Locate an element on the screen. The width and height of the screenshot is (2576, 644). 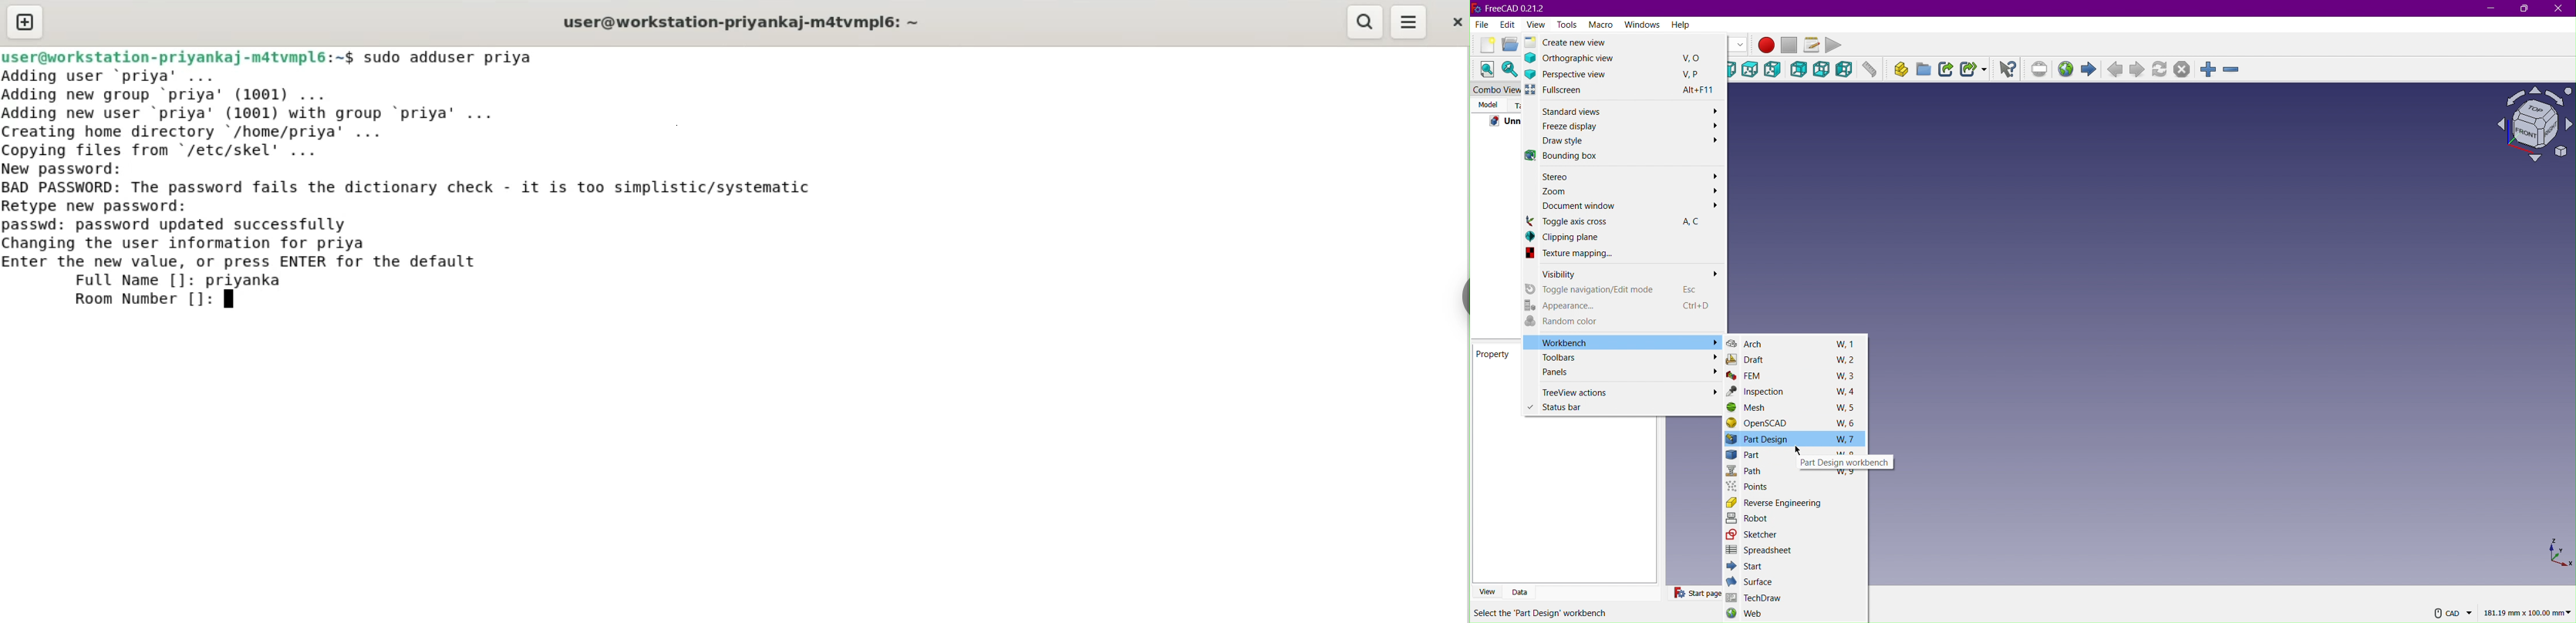
Stop loading is located at coordinates (2184, 70).